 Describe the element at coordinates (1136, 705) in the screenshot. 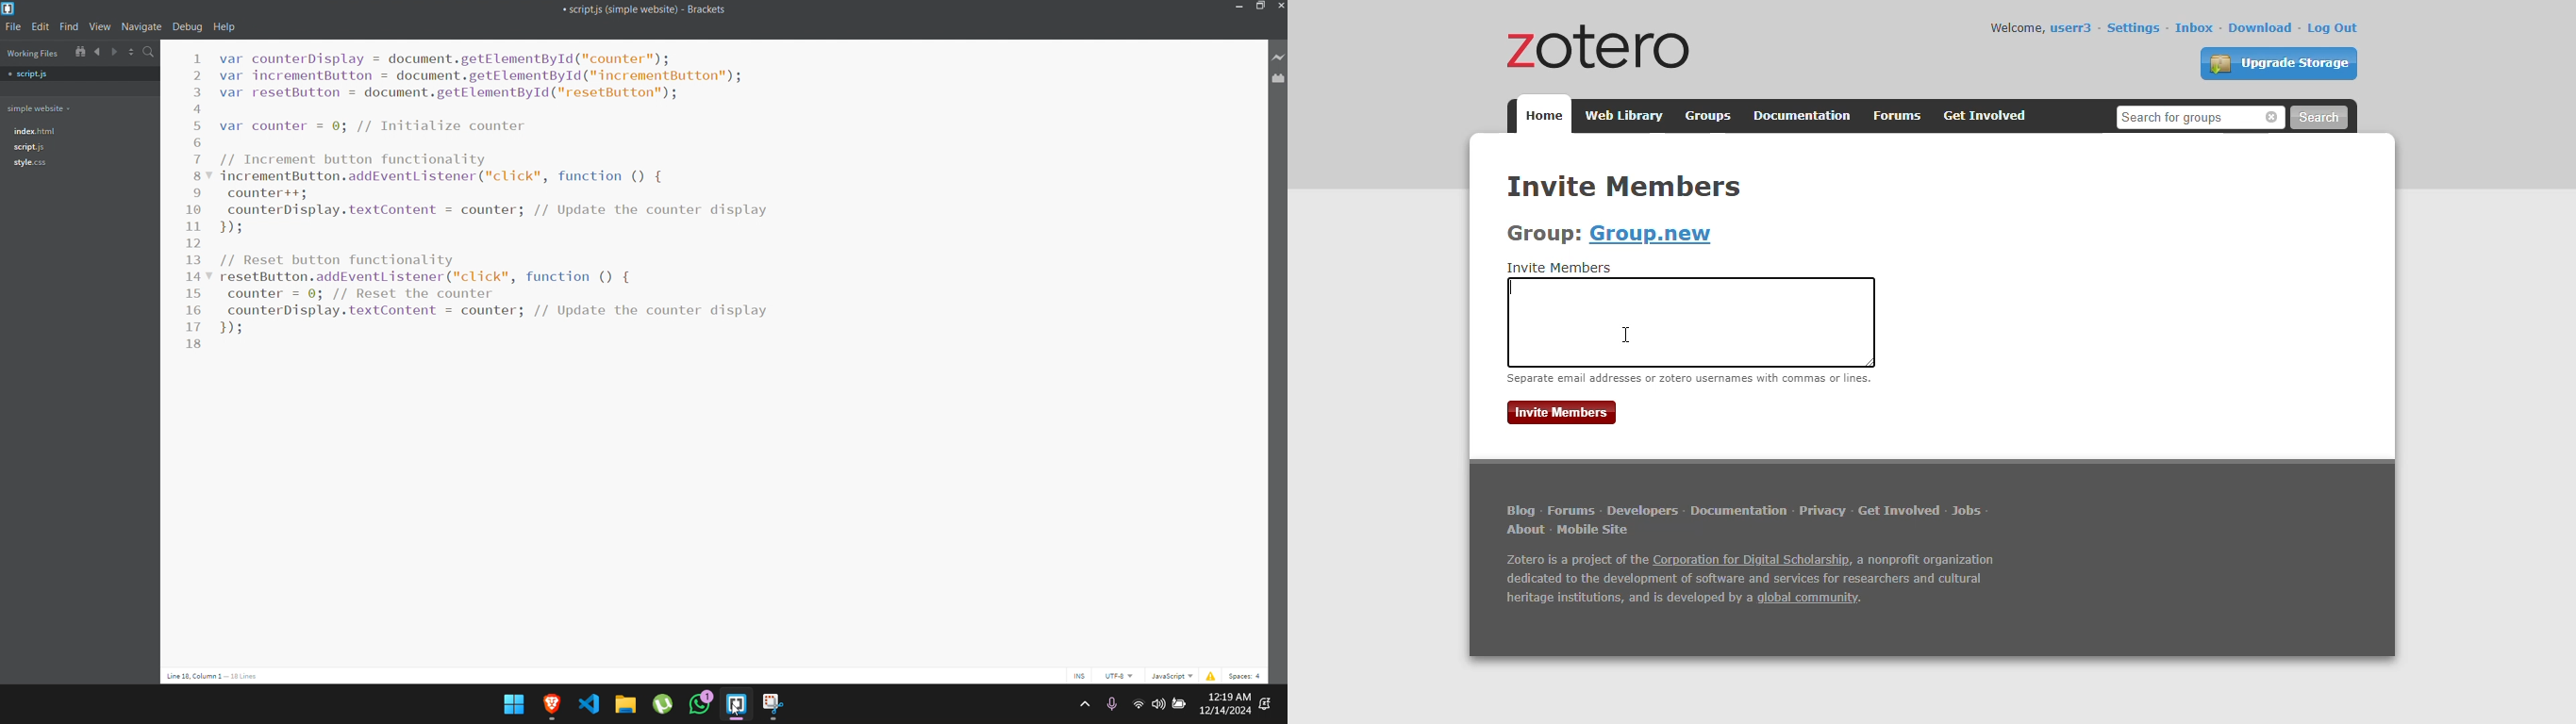

I see `wifi` at that location.